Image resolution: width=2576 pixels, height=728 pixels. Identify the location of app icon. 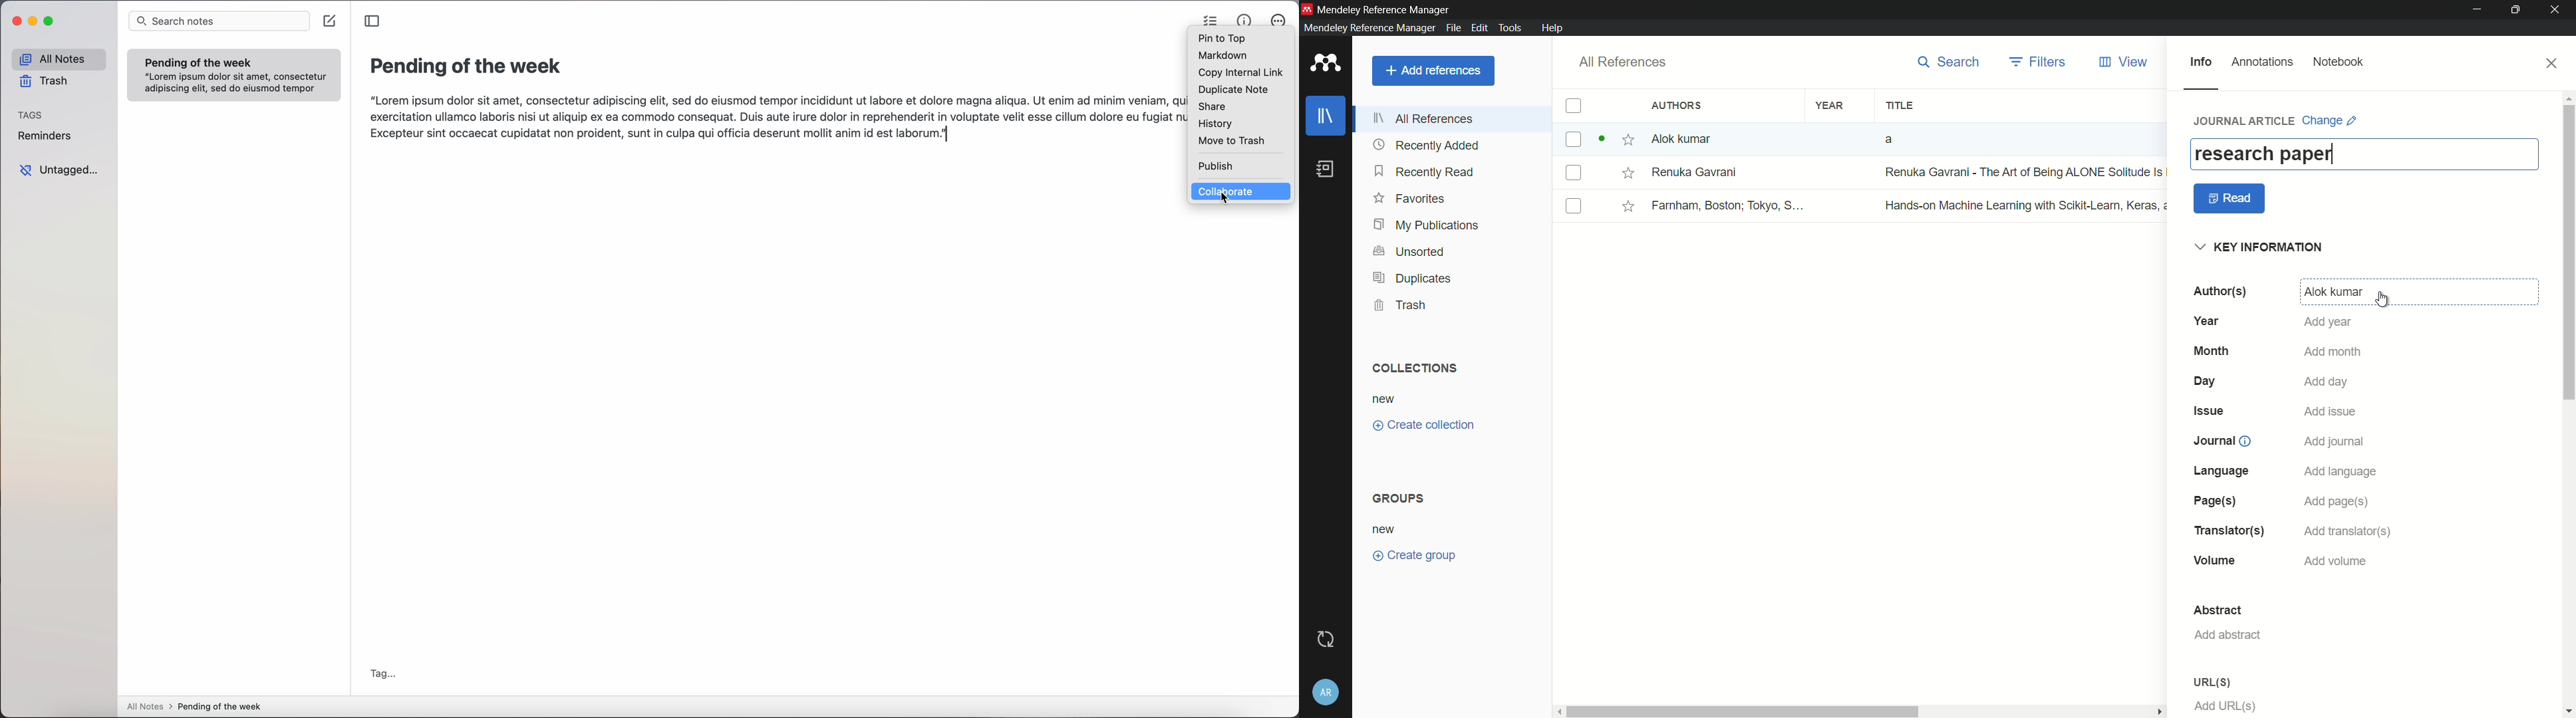
(1307, 9).